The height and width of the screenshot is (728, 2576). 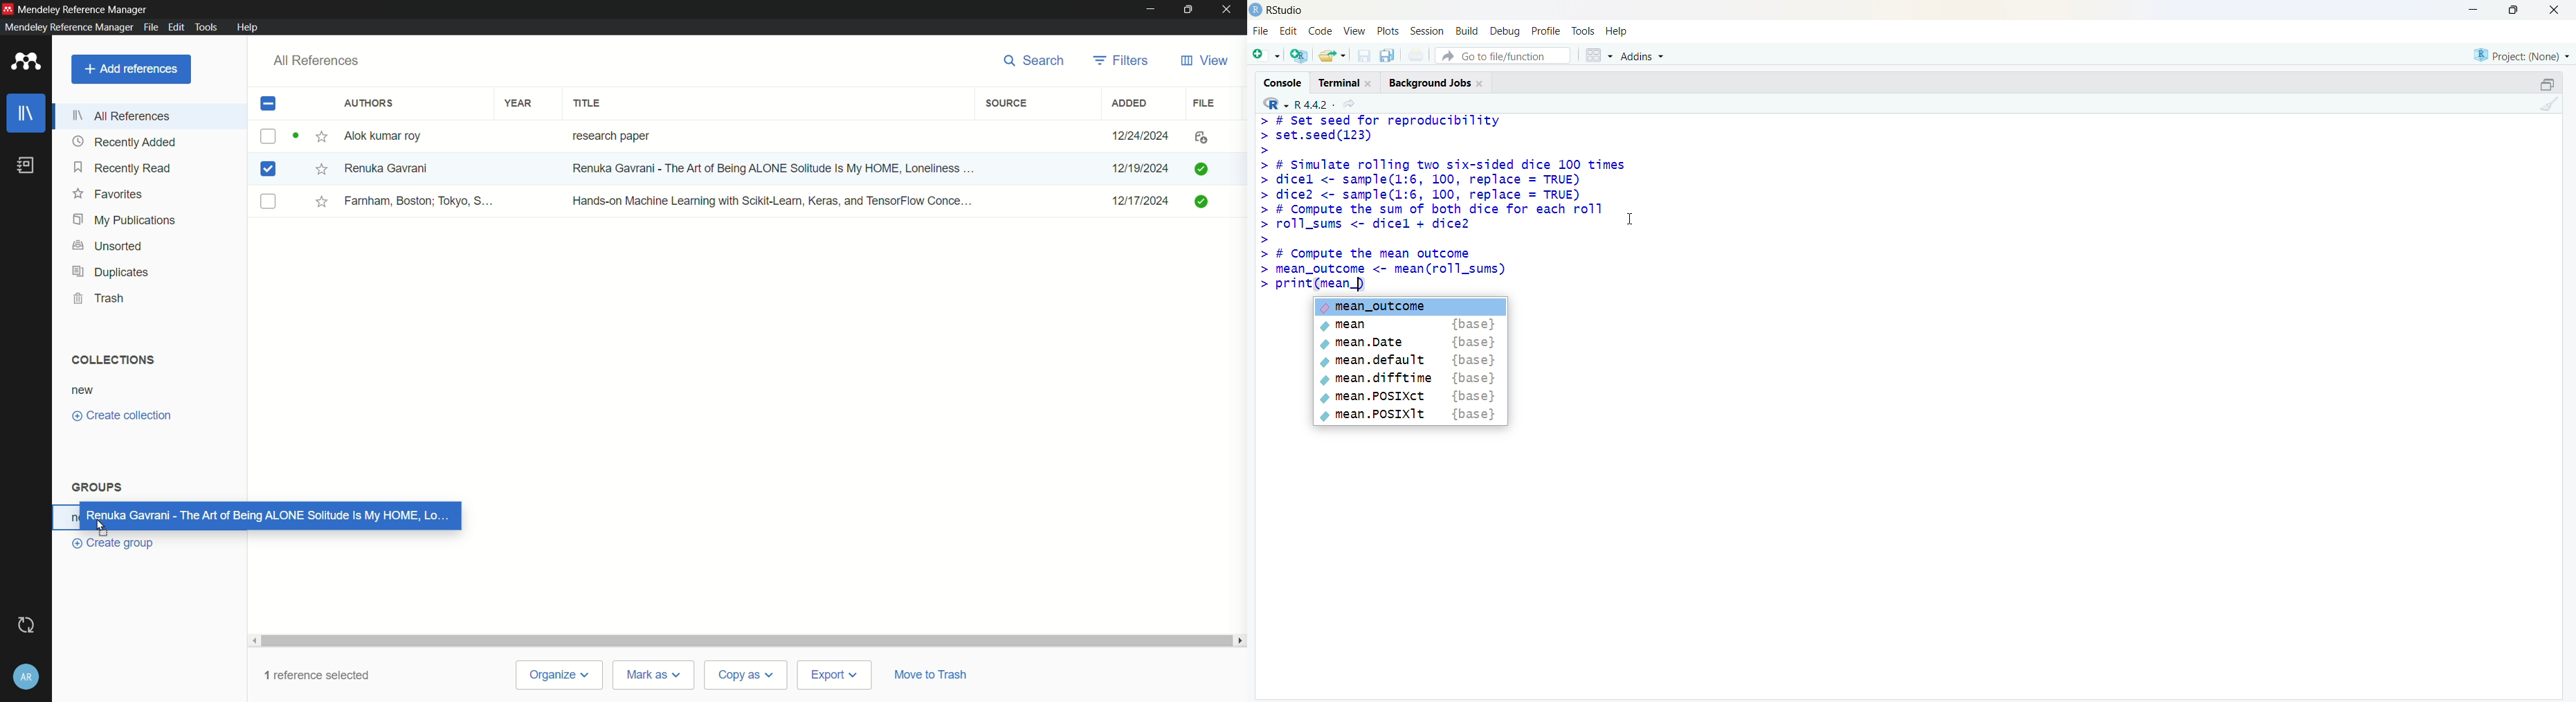 What do you see at coordinates (2517, 10) in the screenshot?
I see `maximise` at bounding box center [2517, 10].